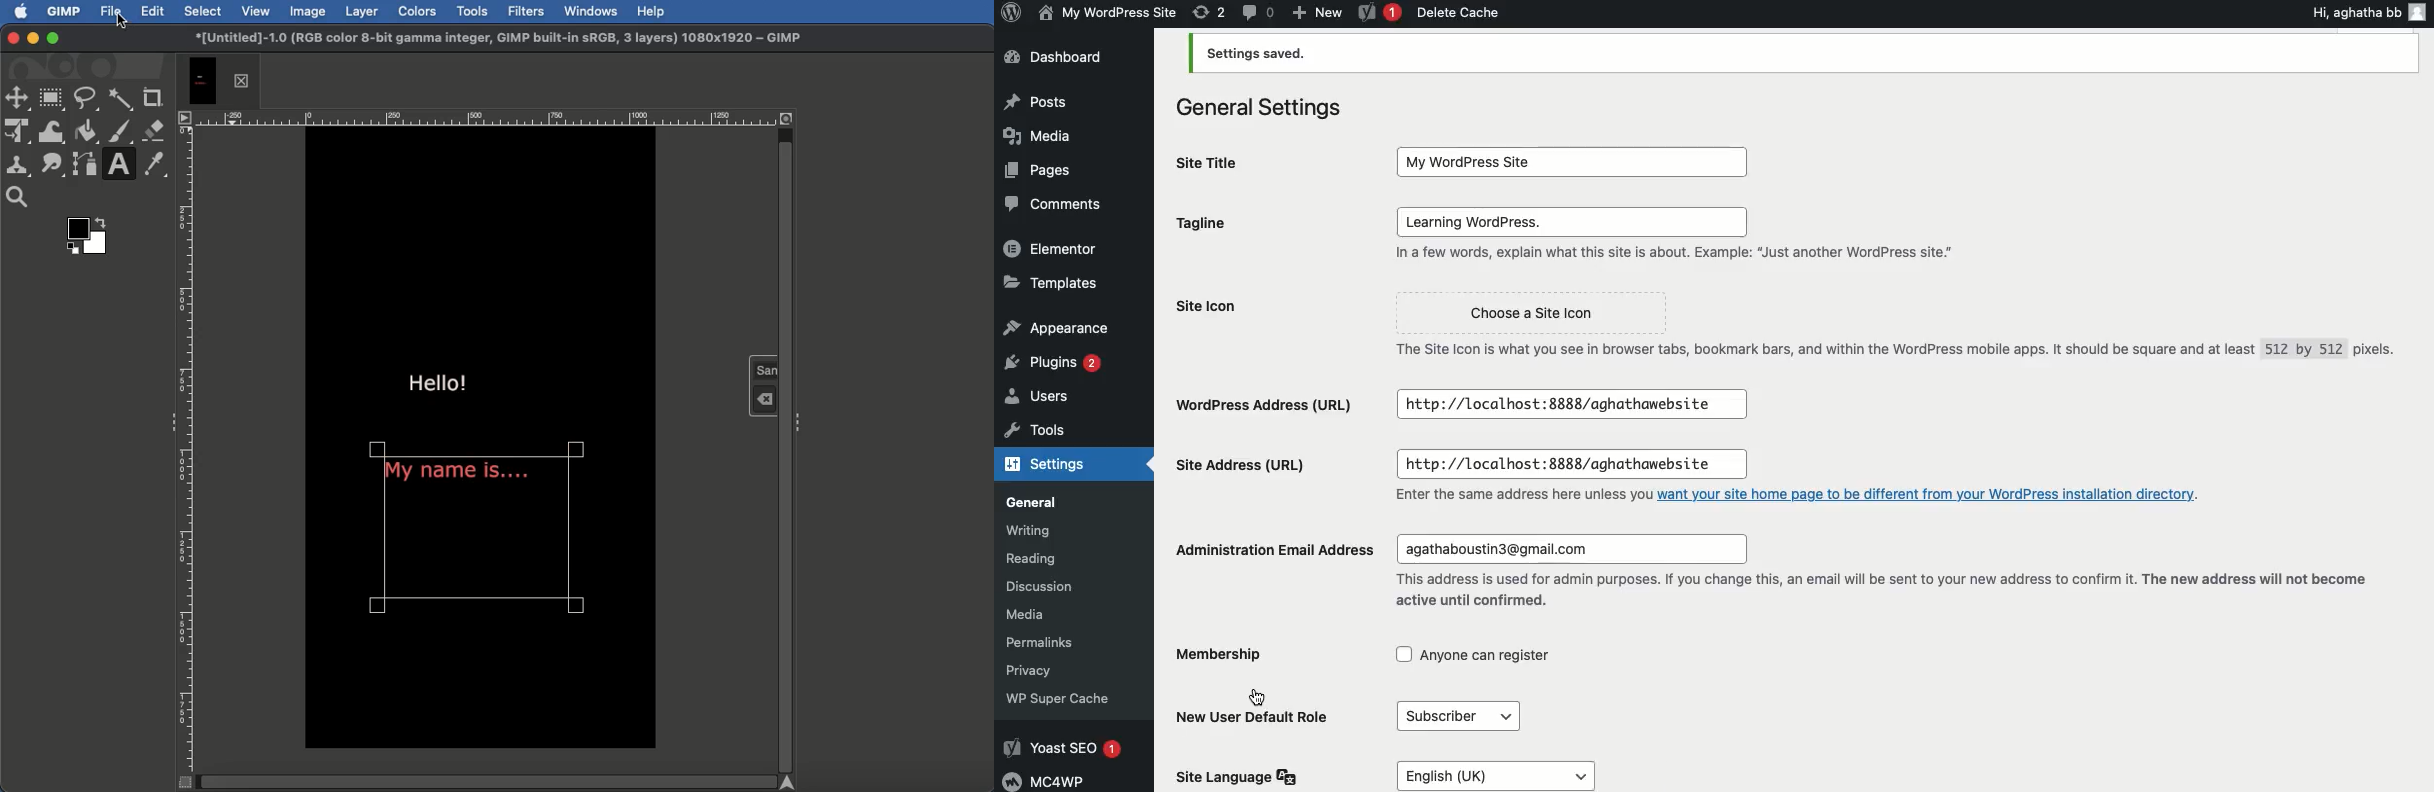 The height and width of the screenshot is (812, 2436). What do you see at coordinates (1891, 589) in the screenshot?
I see `“This address is used for admin purposes. If you change this, an email wil be sent to your new address to confirm it. The new address will not become
active until confirmed.` at bounding box center [1891, 589].